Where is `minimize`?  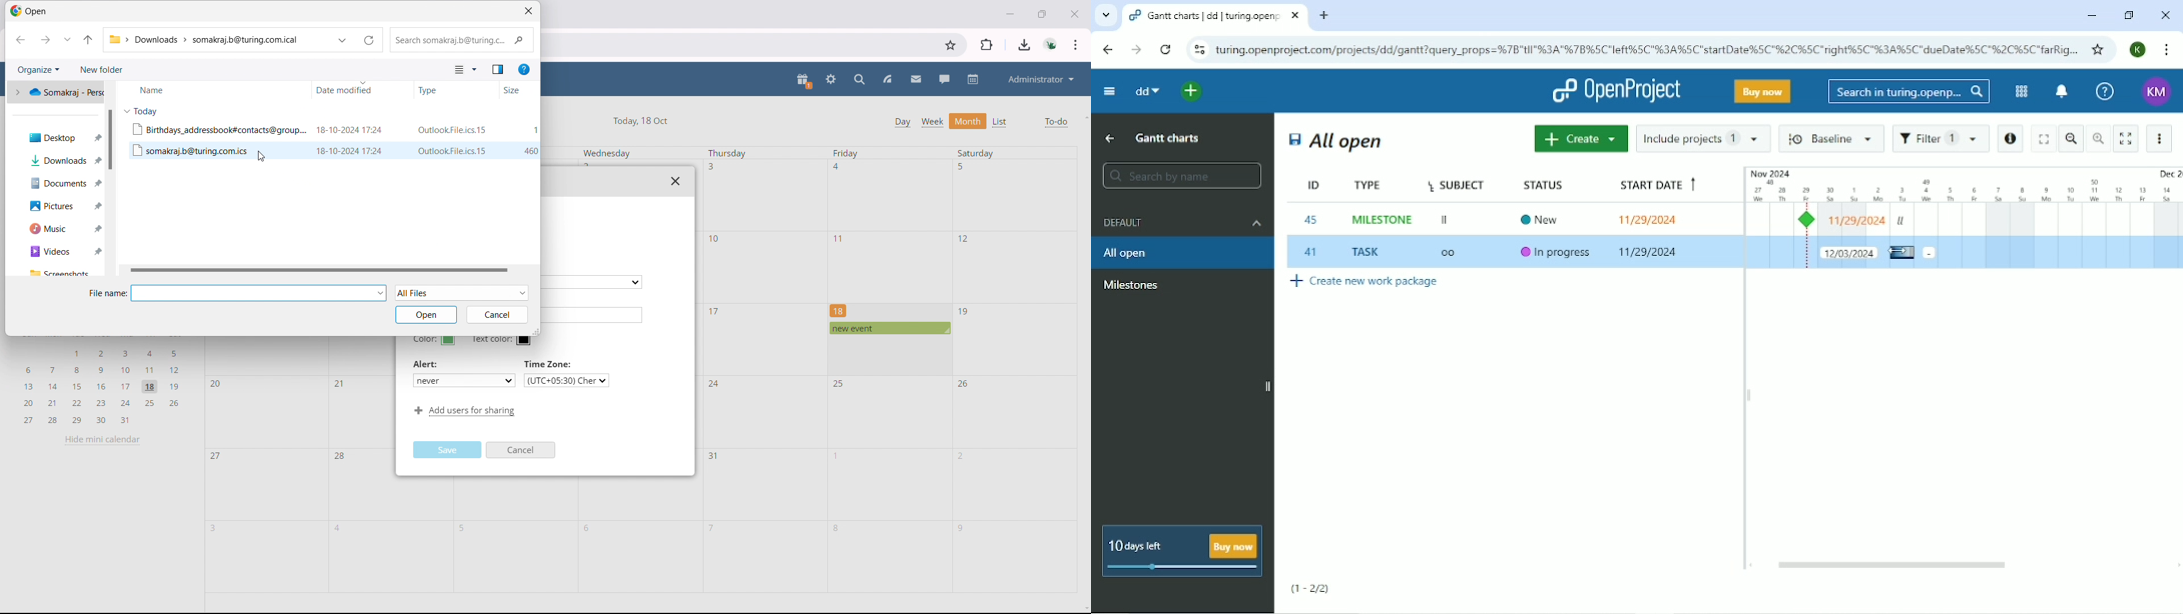 minimize is located at coordinates (1009, 13).